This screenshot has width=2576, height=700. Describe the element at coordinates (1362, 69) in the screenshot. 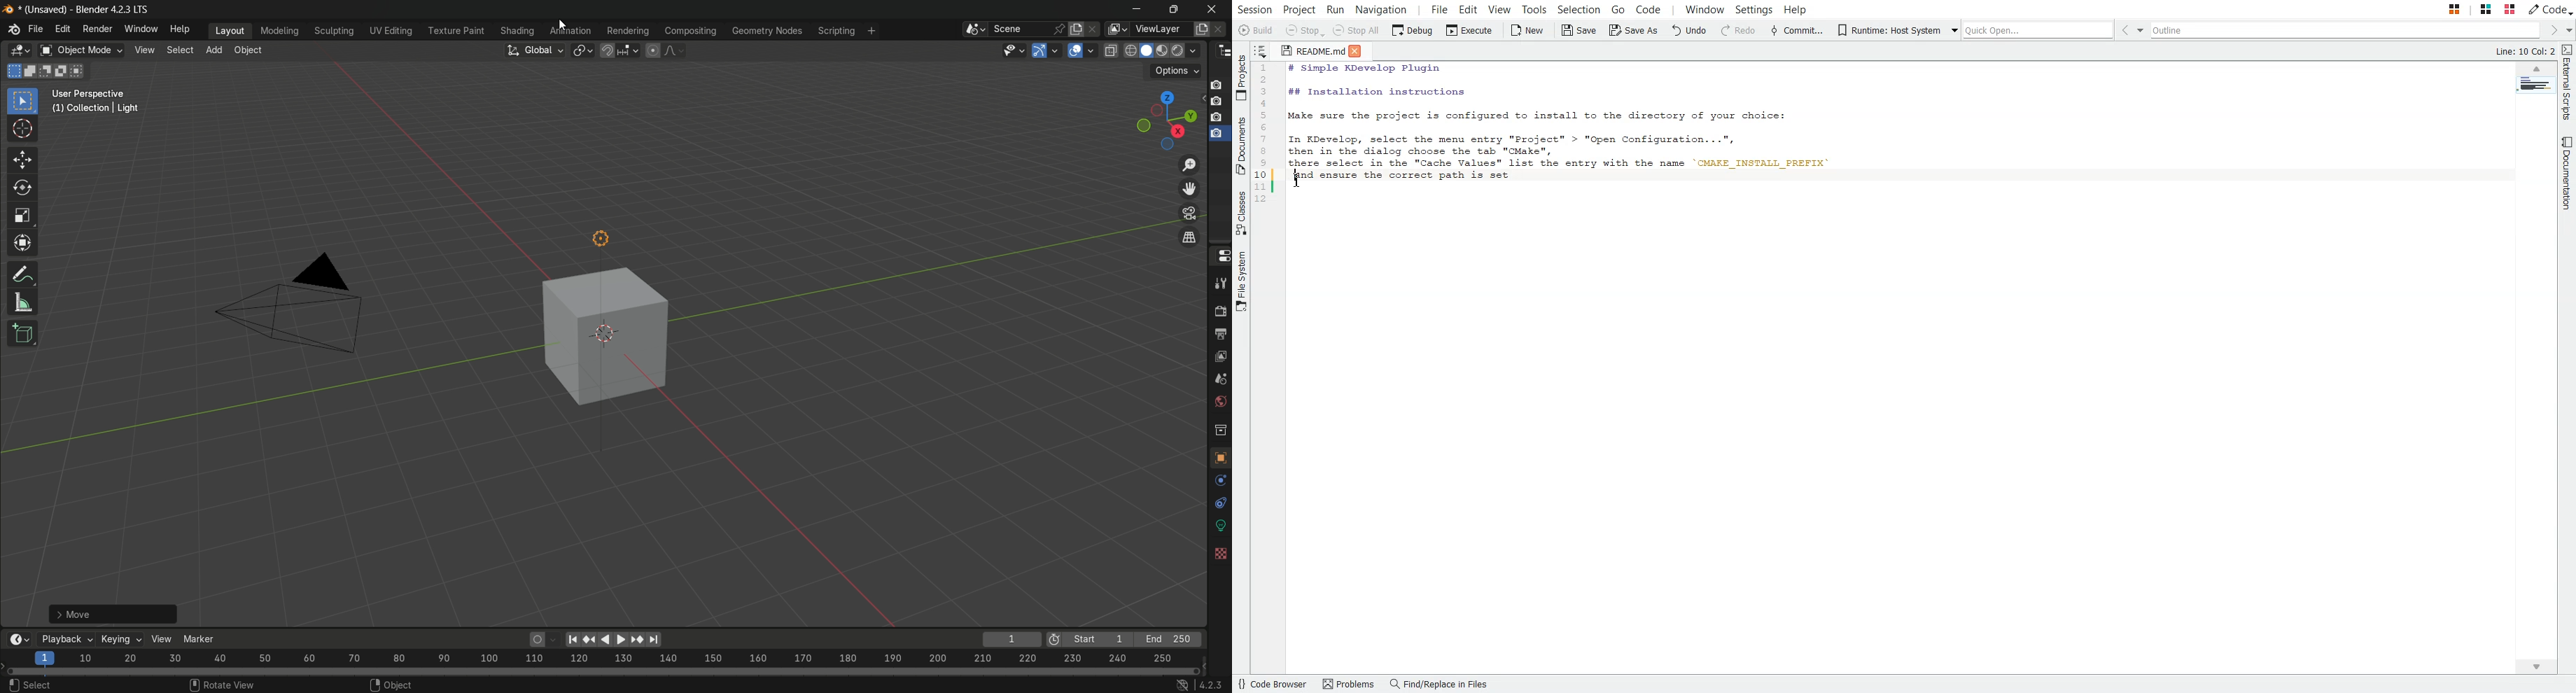

I see `# Simple KDevelop Plugin` at that location.